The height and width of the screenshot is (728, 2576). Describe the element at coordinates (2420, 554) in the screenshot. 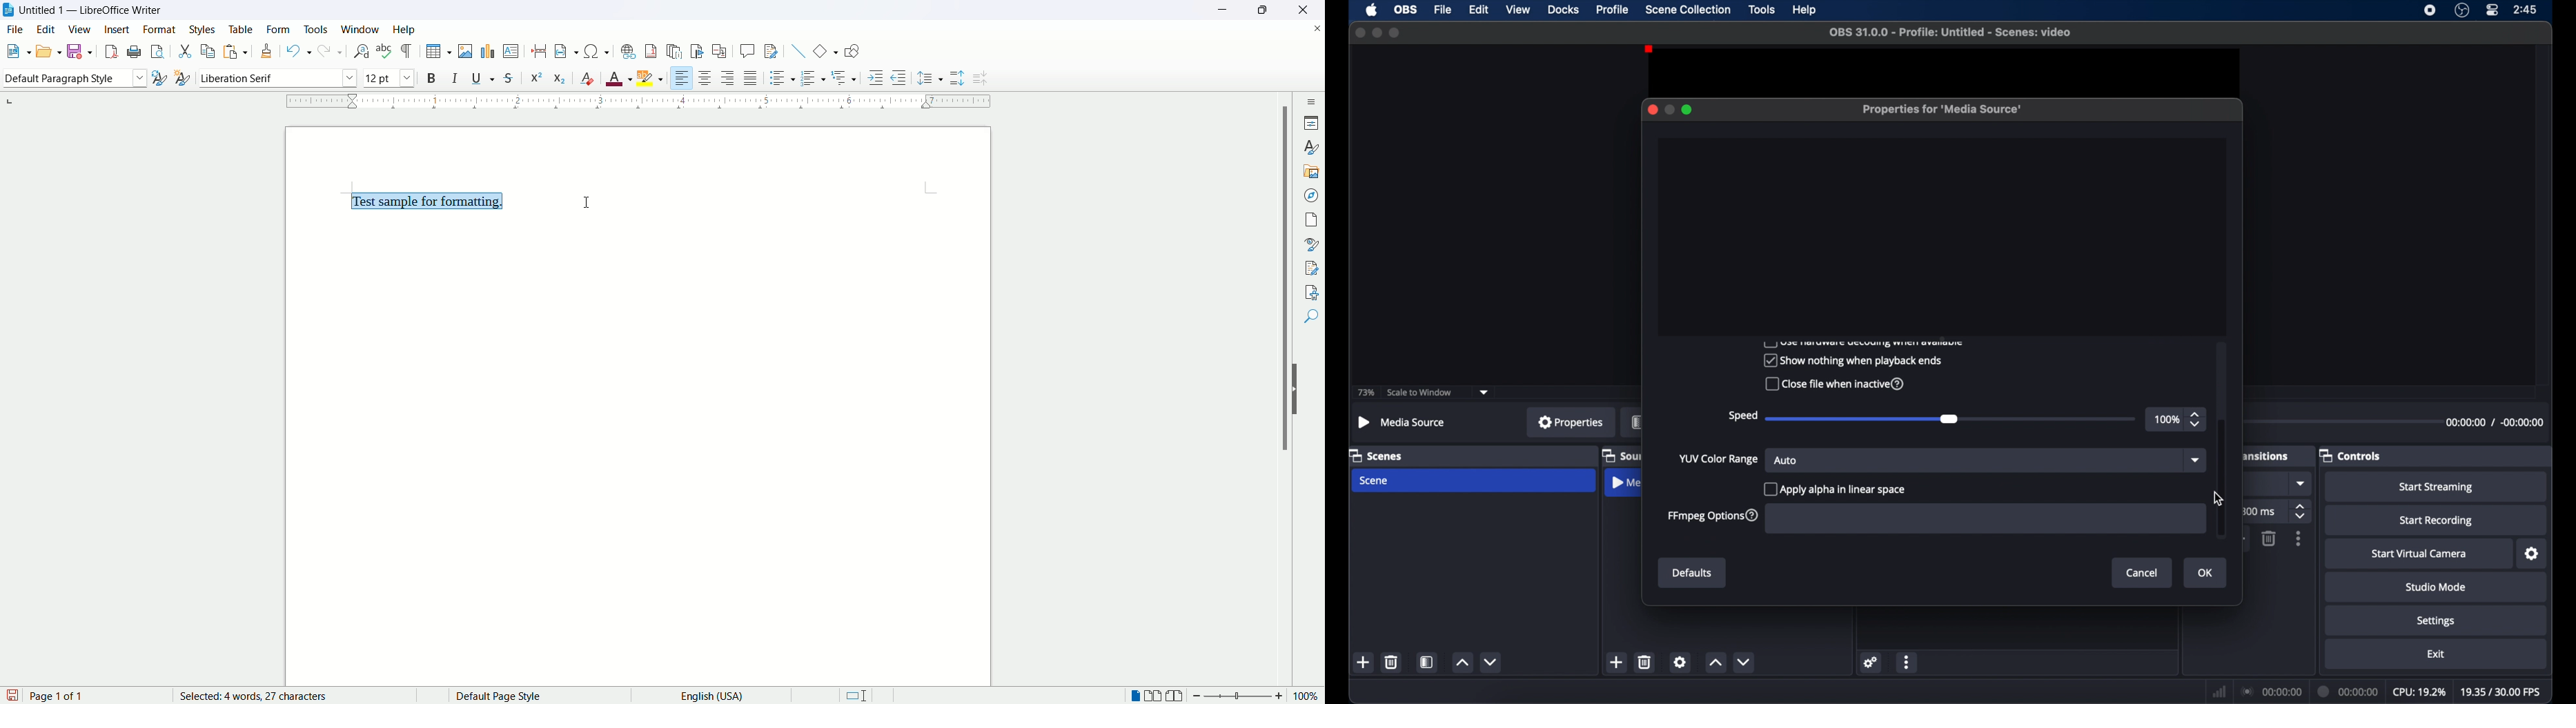

I see `start virtual camera` at that location.